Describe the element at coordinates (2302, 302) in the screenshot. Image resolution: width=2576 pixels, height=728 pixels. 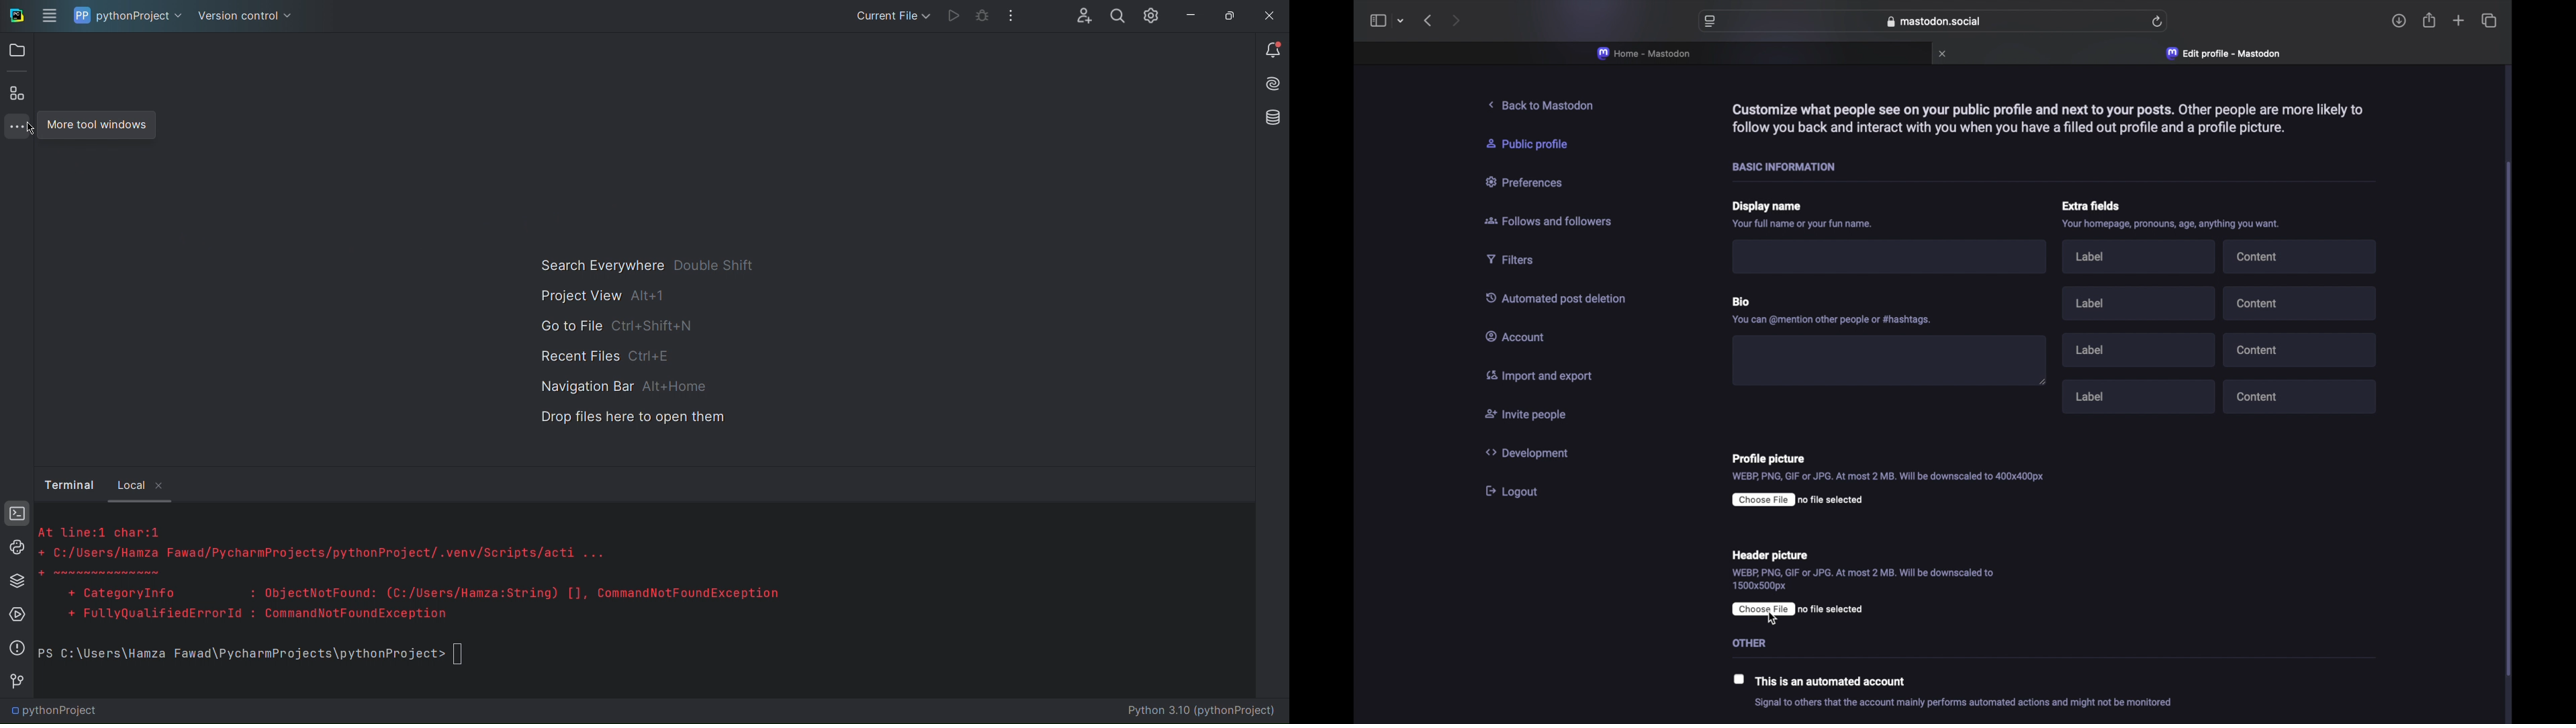
I see `content` at that location.